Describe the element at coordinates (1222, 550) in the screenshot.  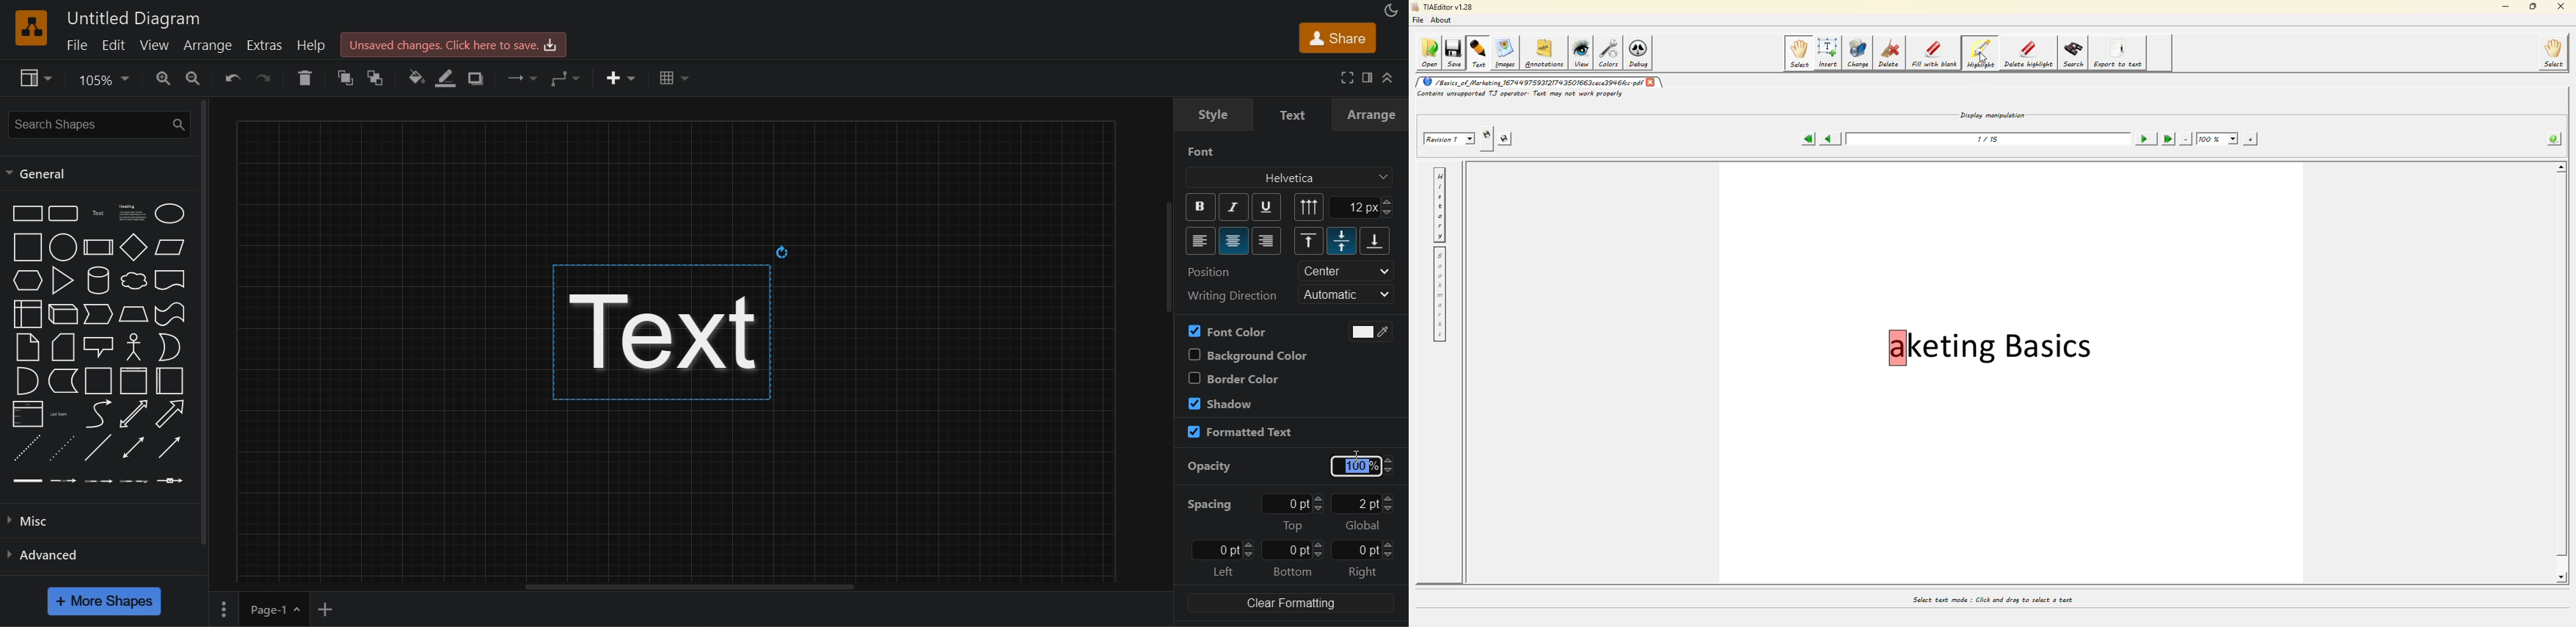
I see `0 pt` at that location.